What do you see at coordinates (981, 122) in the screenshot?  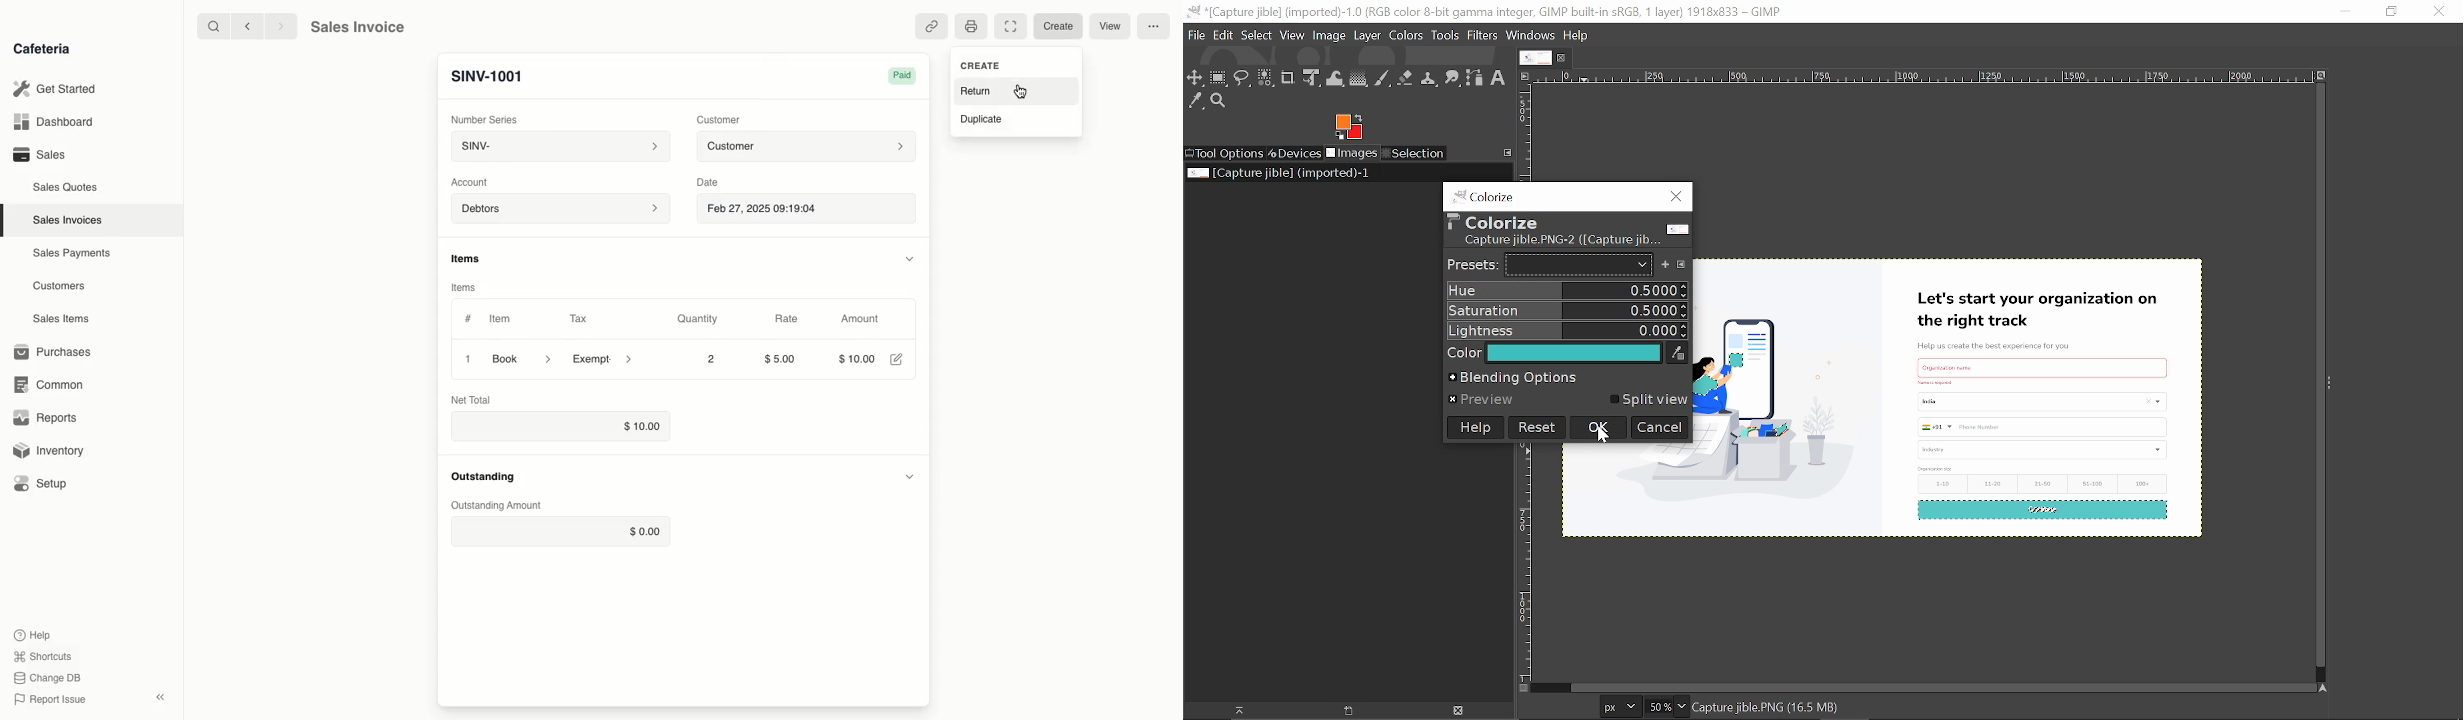 I see `Duplicate` at bounding box center [981, 122].